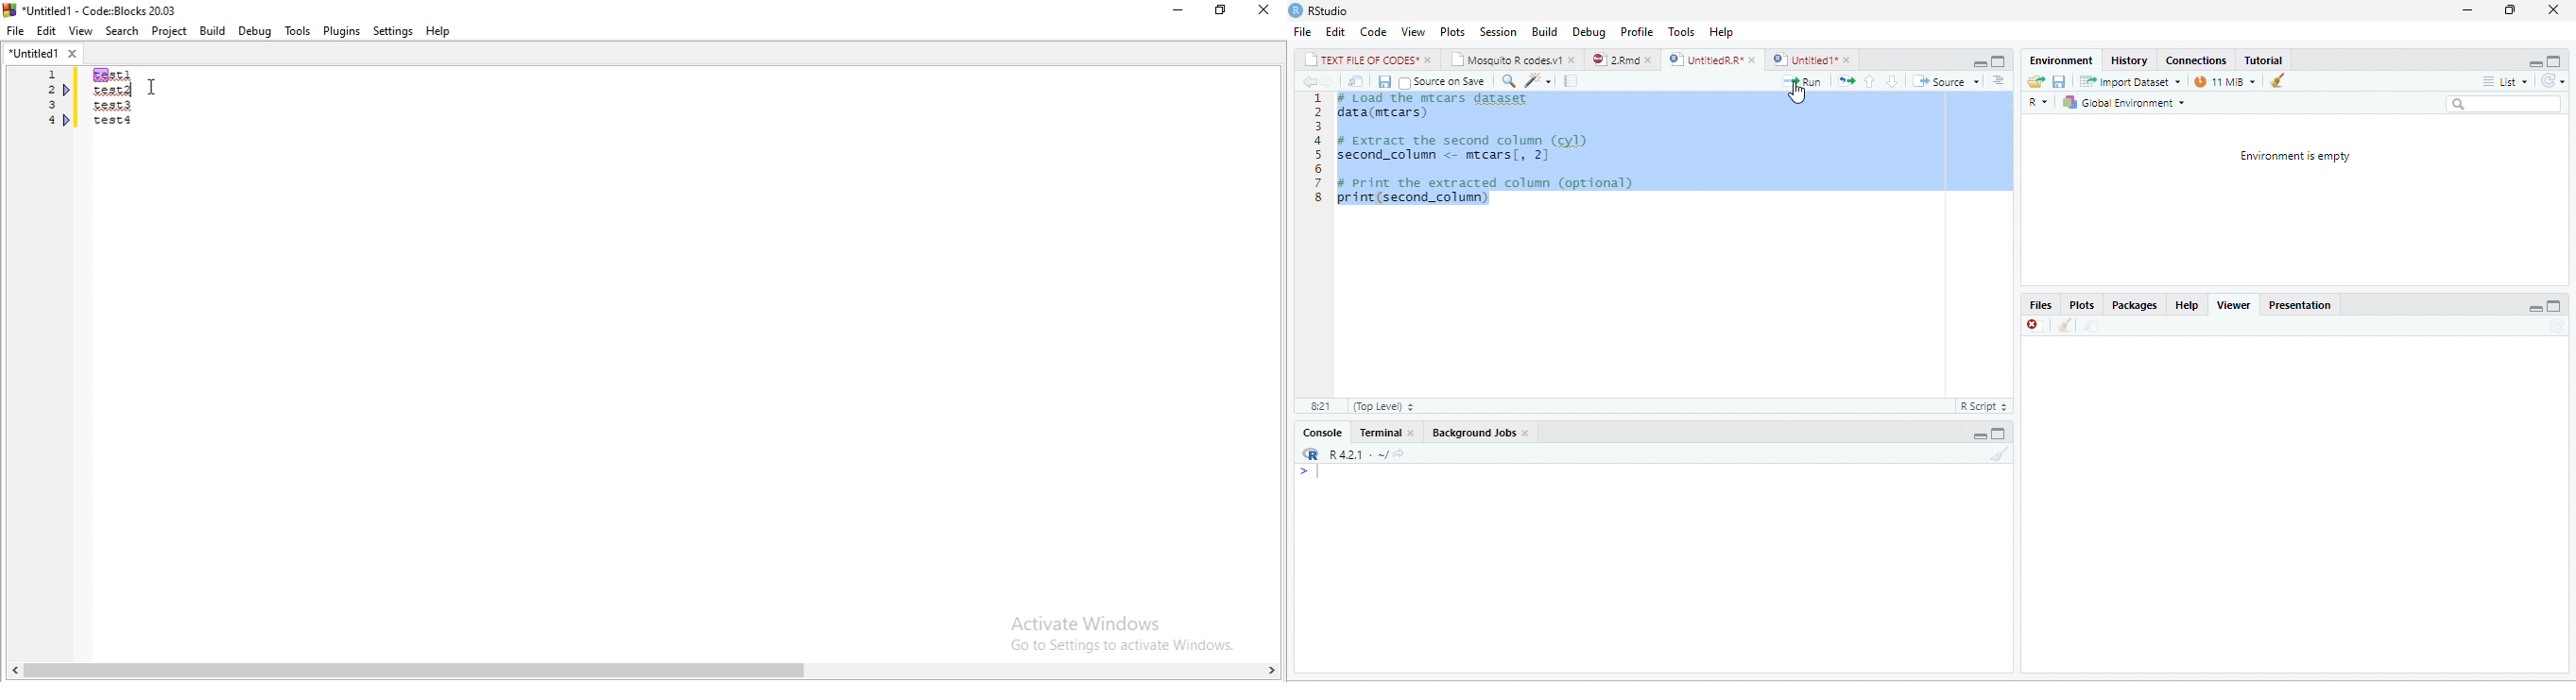  I want to click on open, so click(2033, 82).